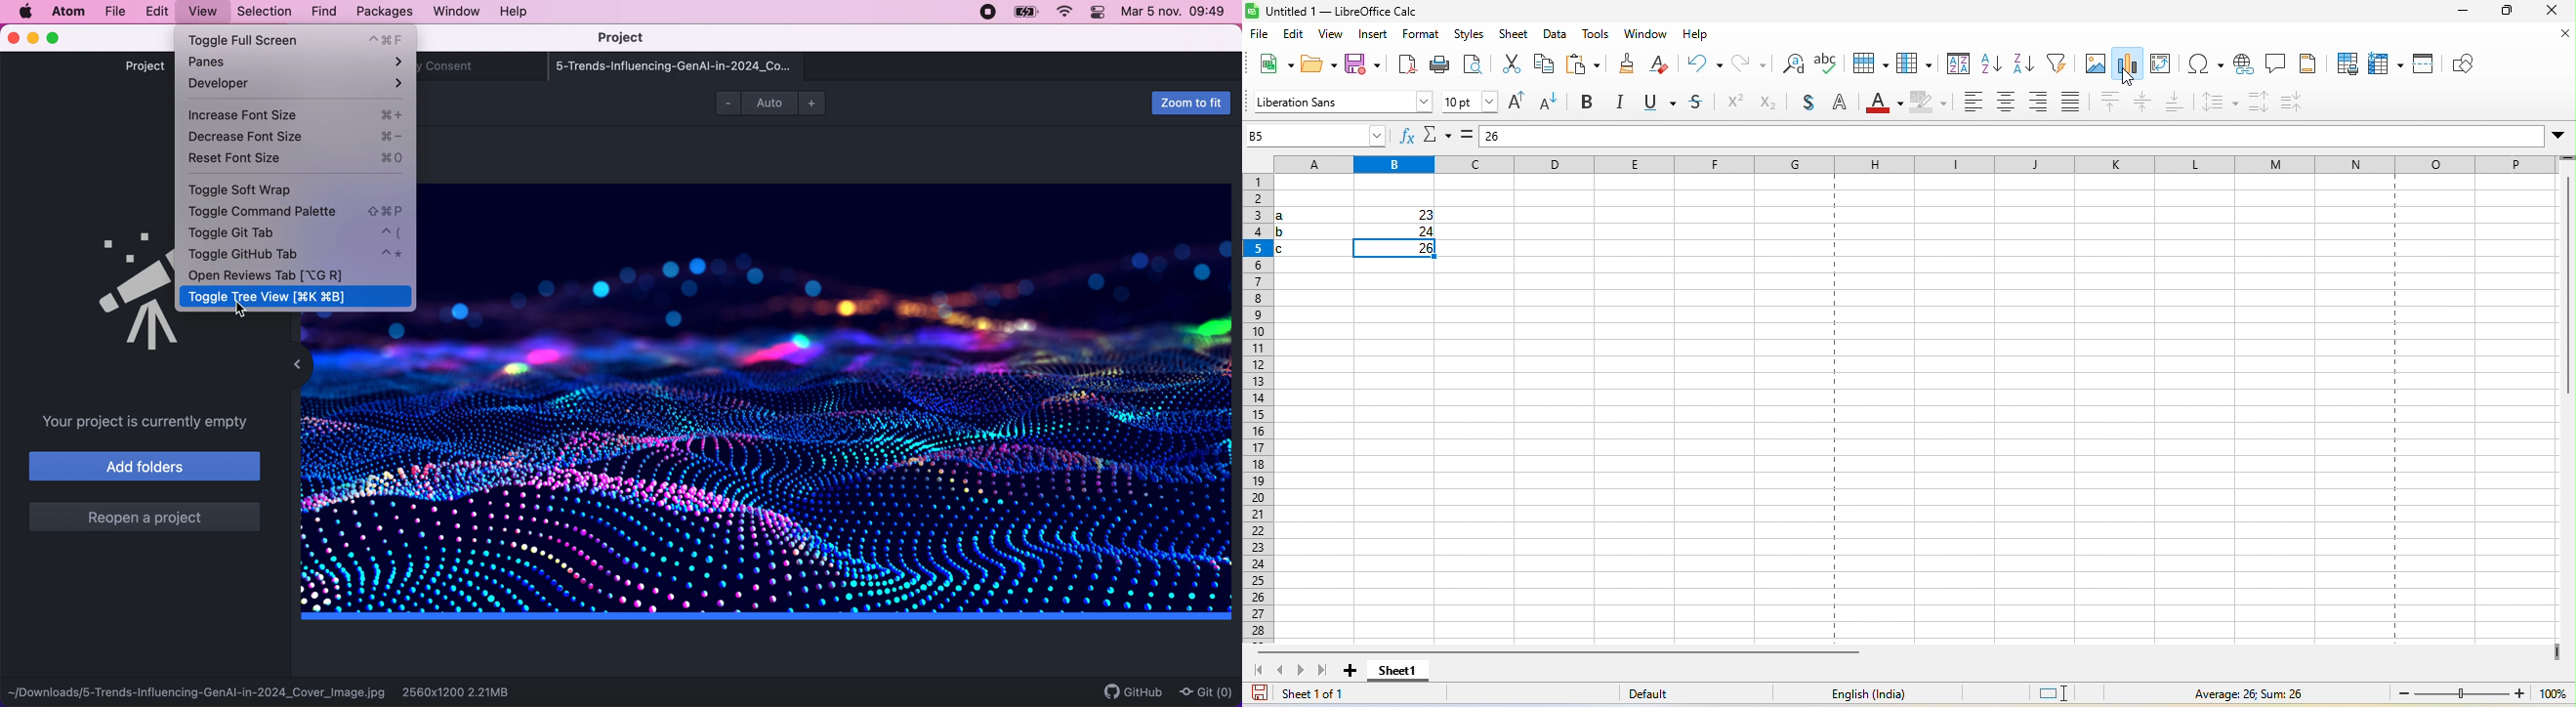 Image resolution: width=2576 pixels, height=728 pixels. Describe the element at coordinates (297, 138) in the screenshot. I see `decrease font size` at that location.